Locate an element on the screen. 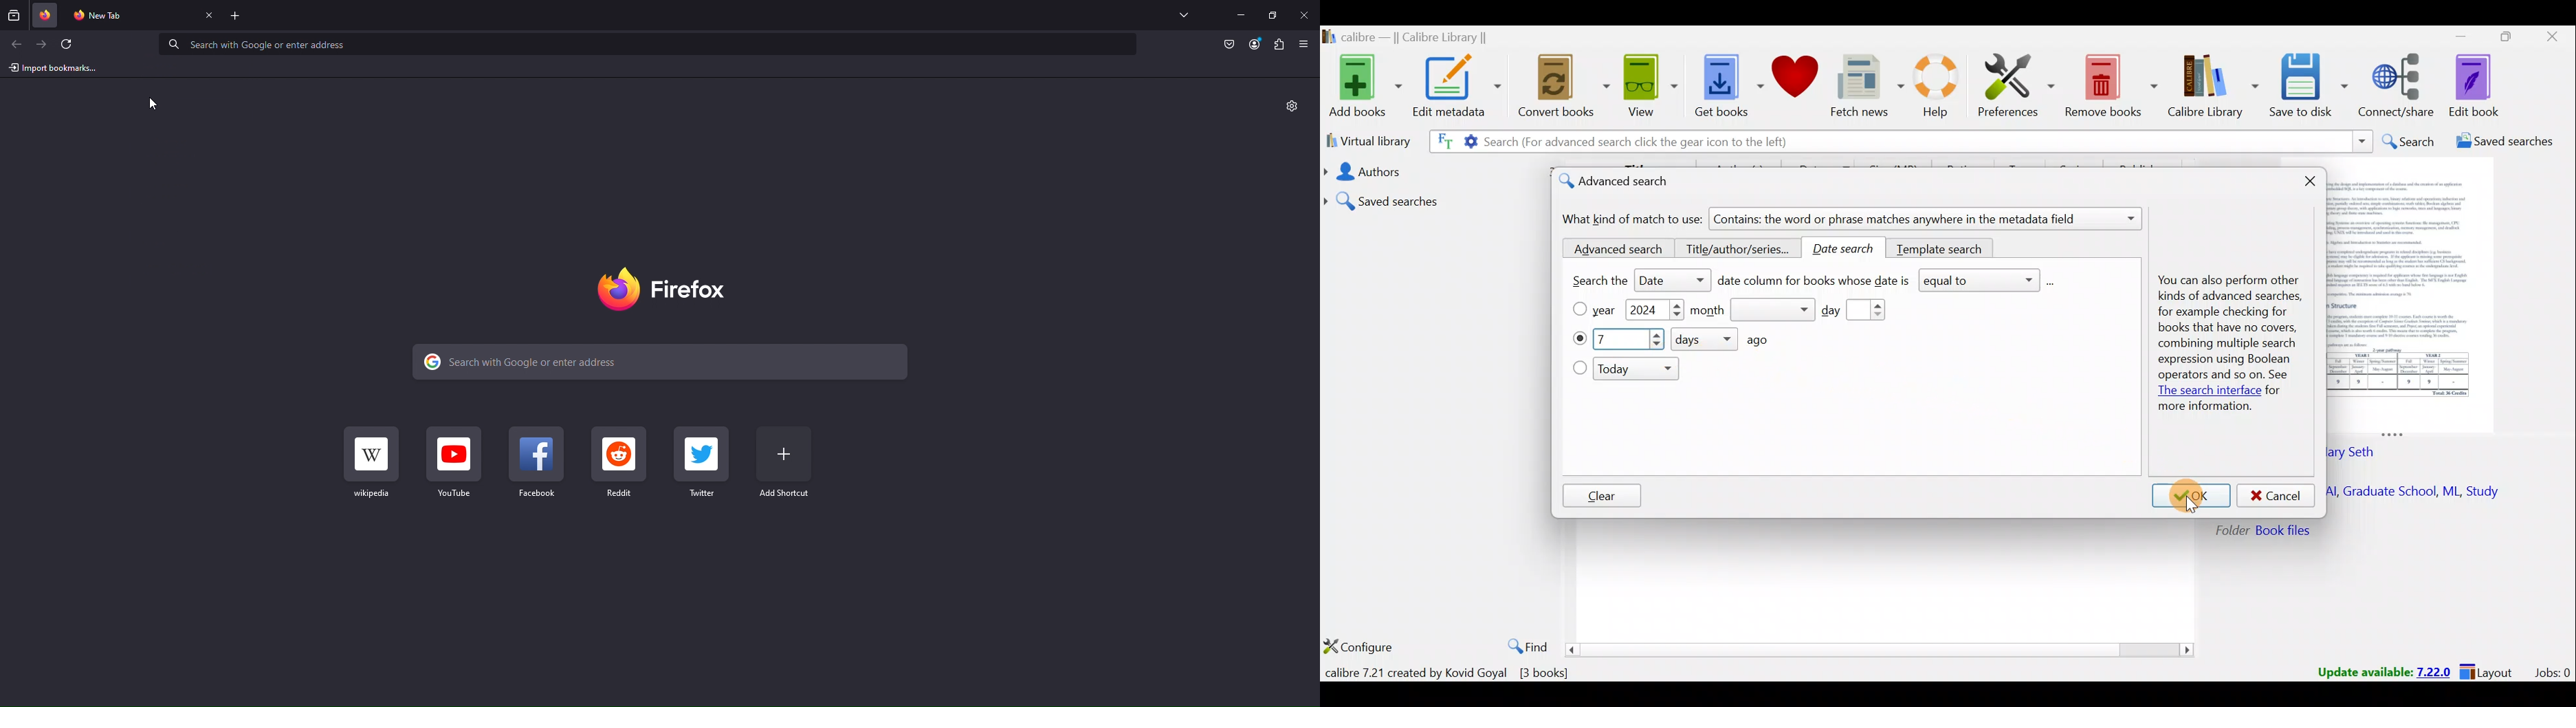 The width and height of the screenshot is (2576, 728). Pinned Tab is located at coordinates (46, 16).